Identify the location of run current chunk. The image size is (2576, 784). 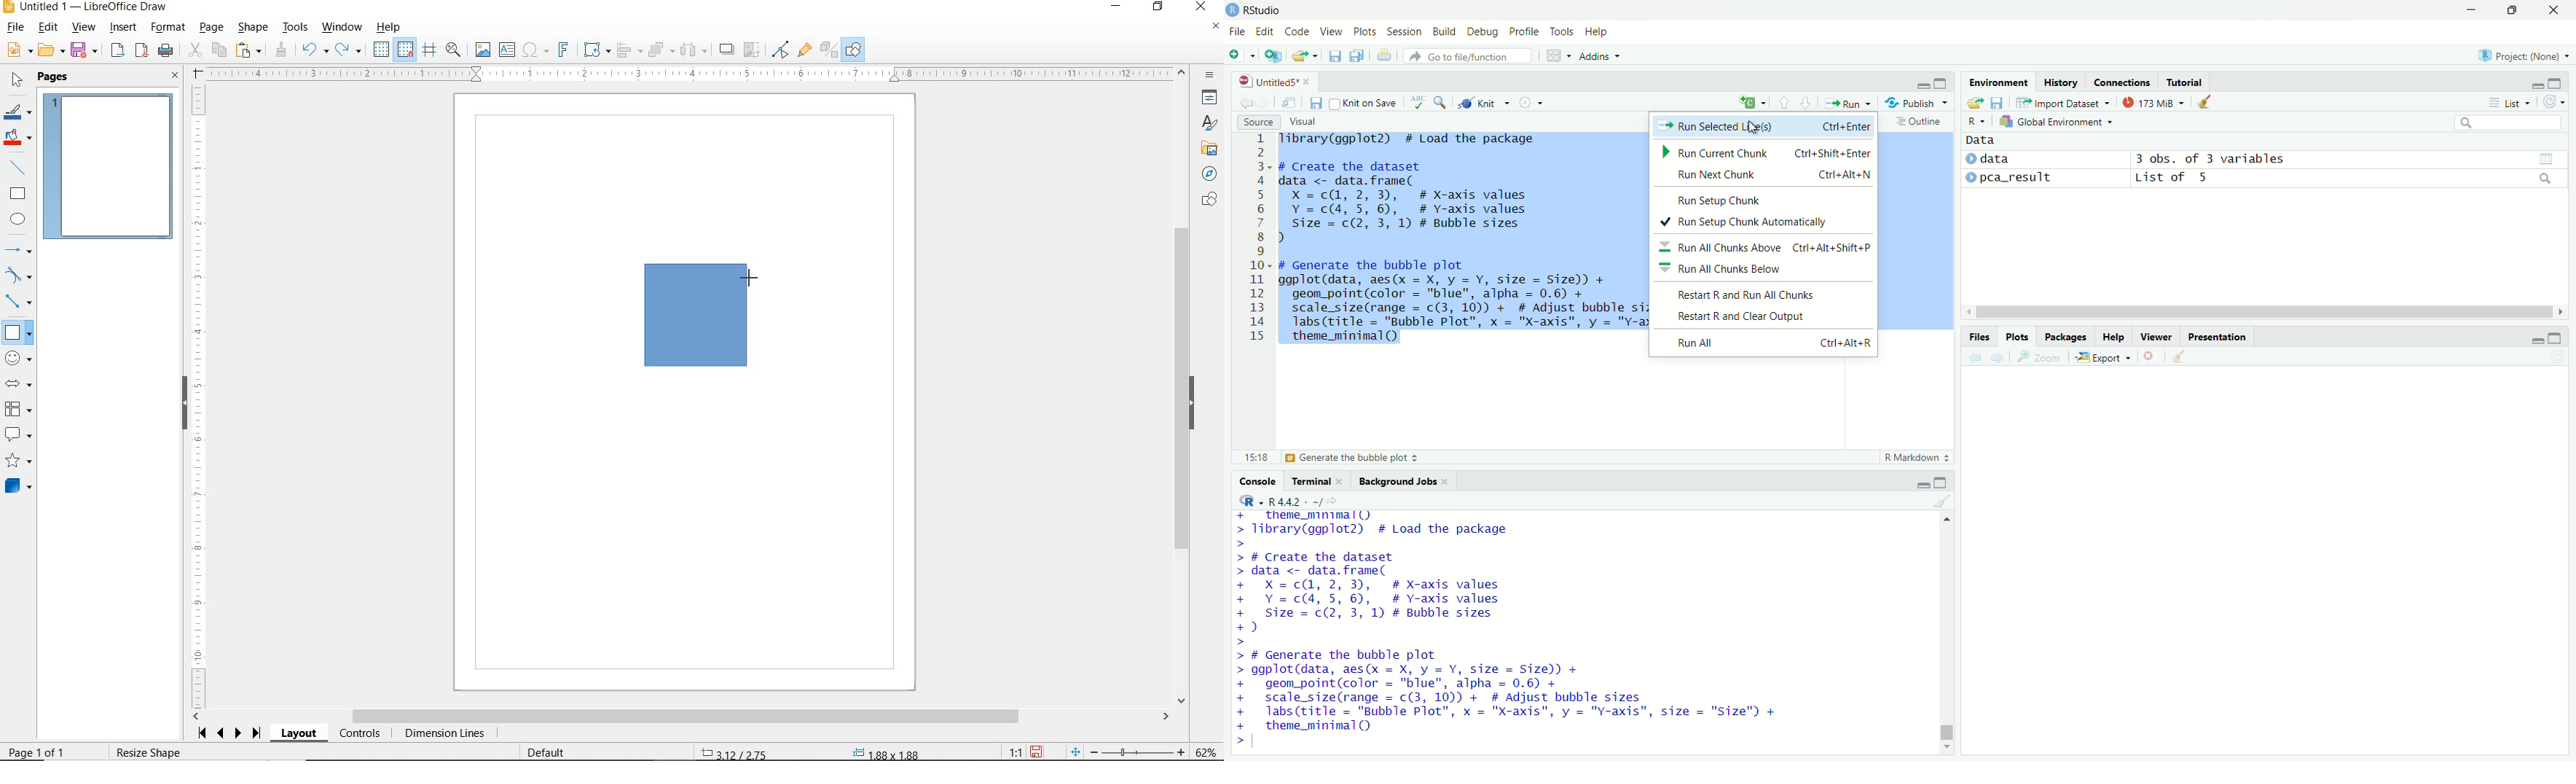
(1763, 154).